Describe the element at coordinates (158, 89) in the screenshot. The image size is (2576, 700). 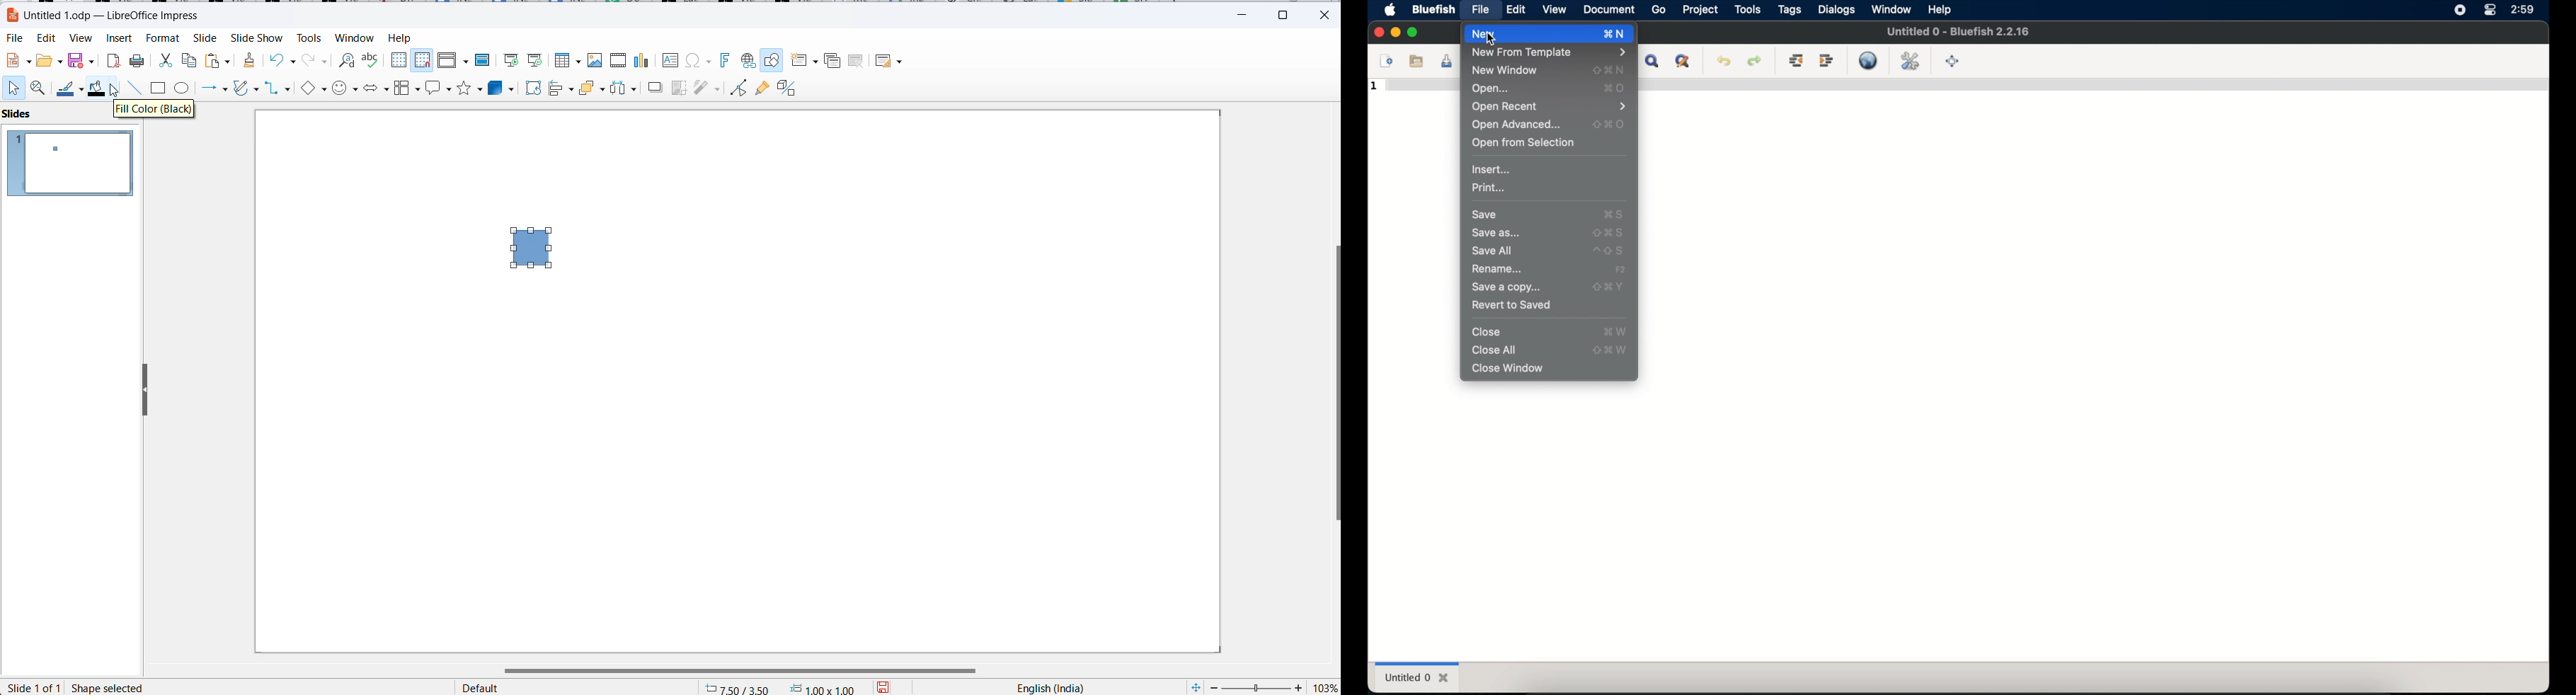
I see `rectangle` at that location.